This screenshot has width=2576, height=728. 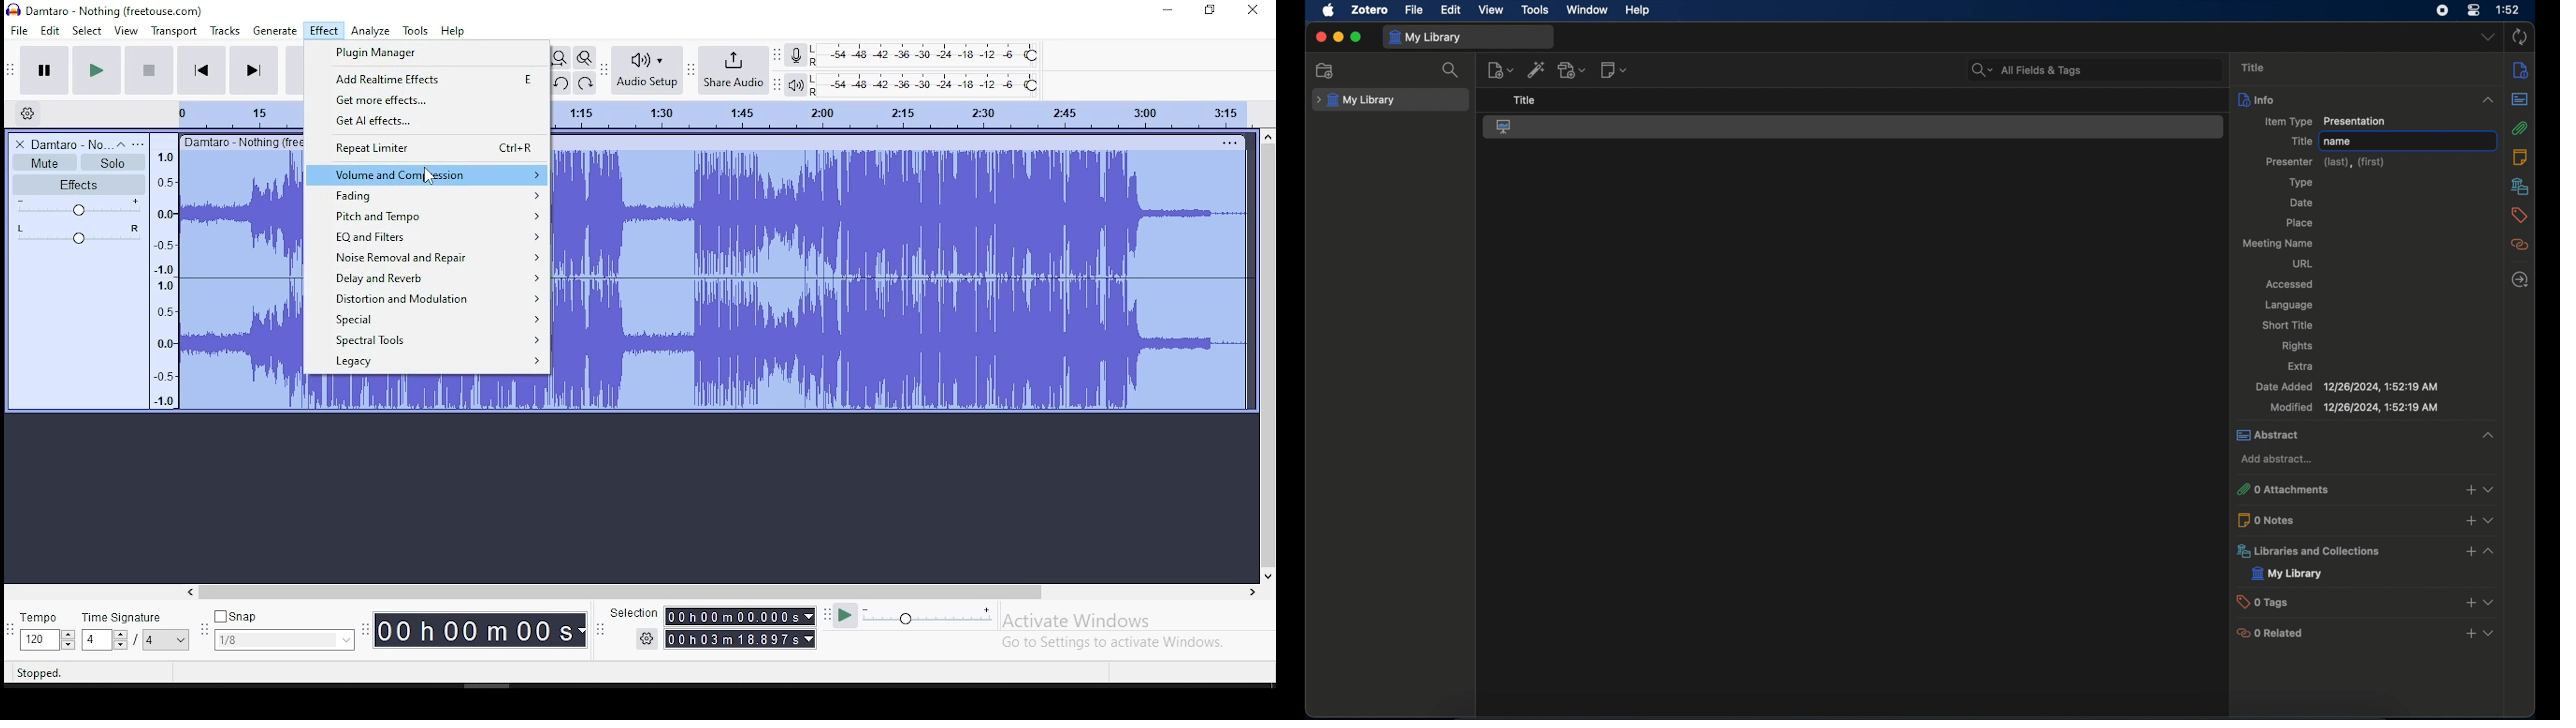 What do you see at coordinates (2253, 67) in the screenshot?
I see `title` at bounding box center [2253, 67].